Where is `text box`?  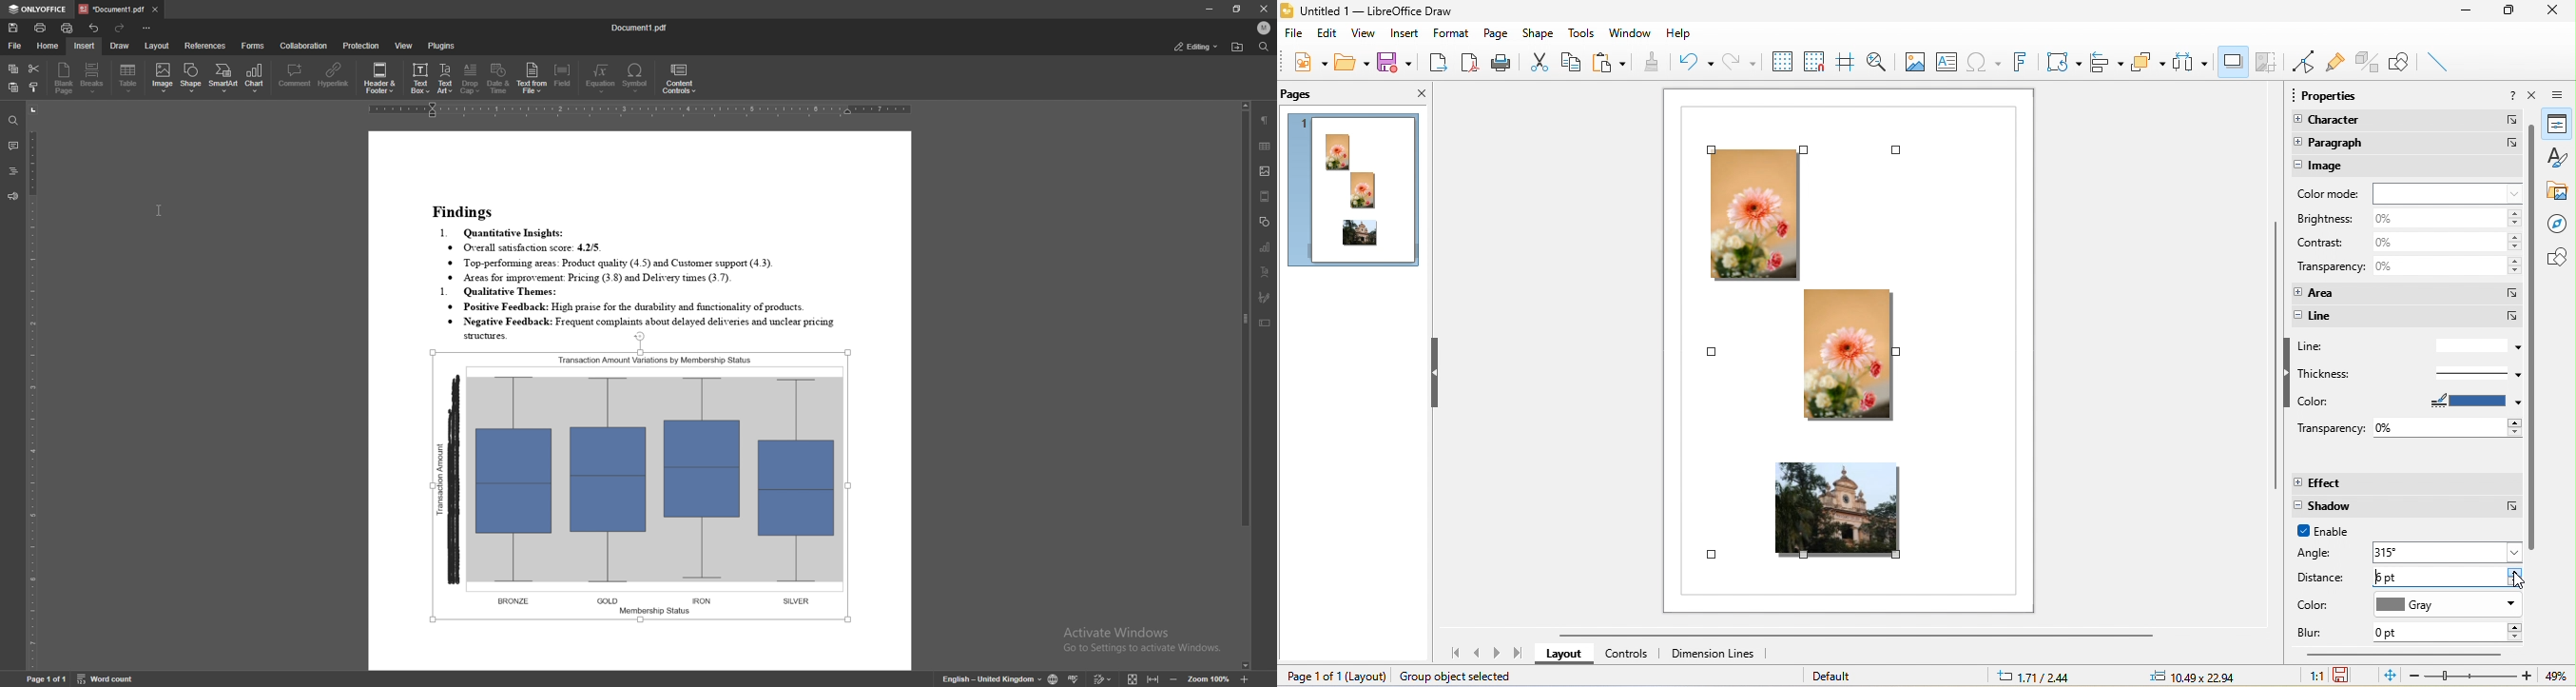 text box is located at coordinates (1265, 323).